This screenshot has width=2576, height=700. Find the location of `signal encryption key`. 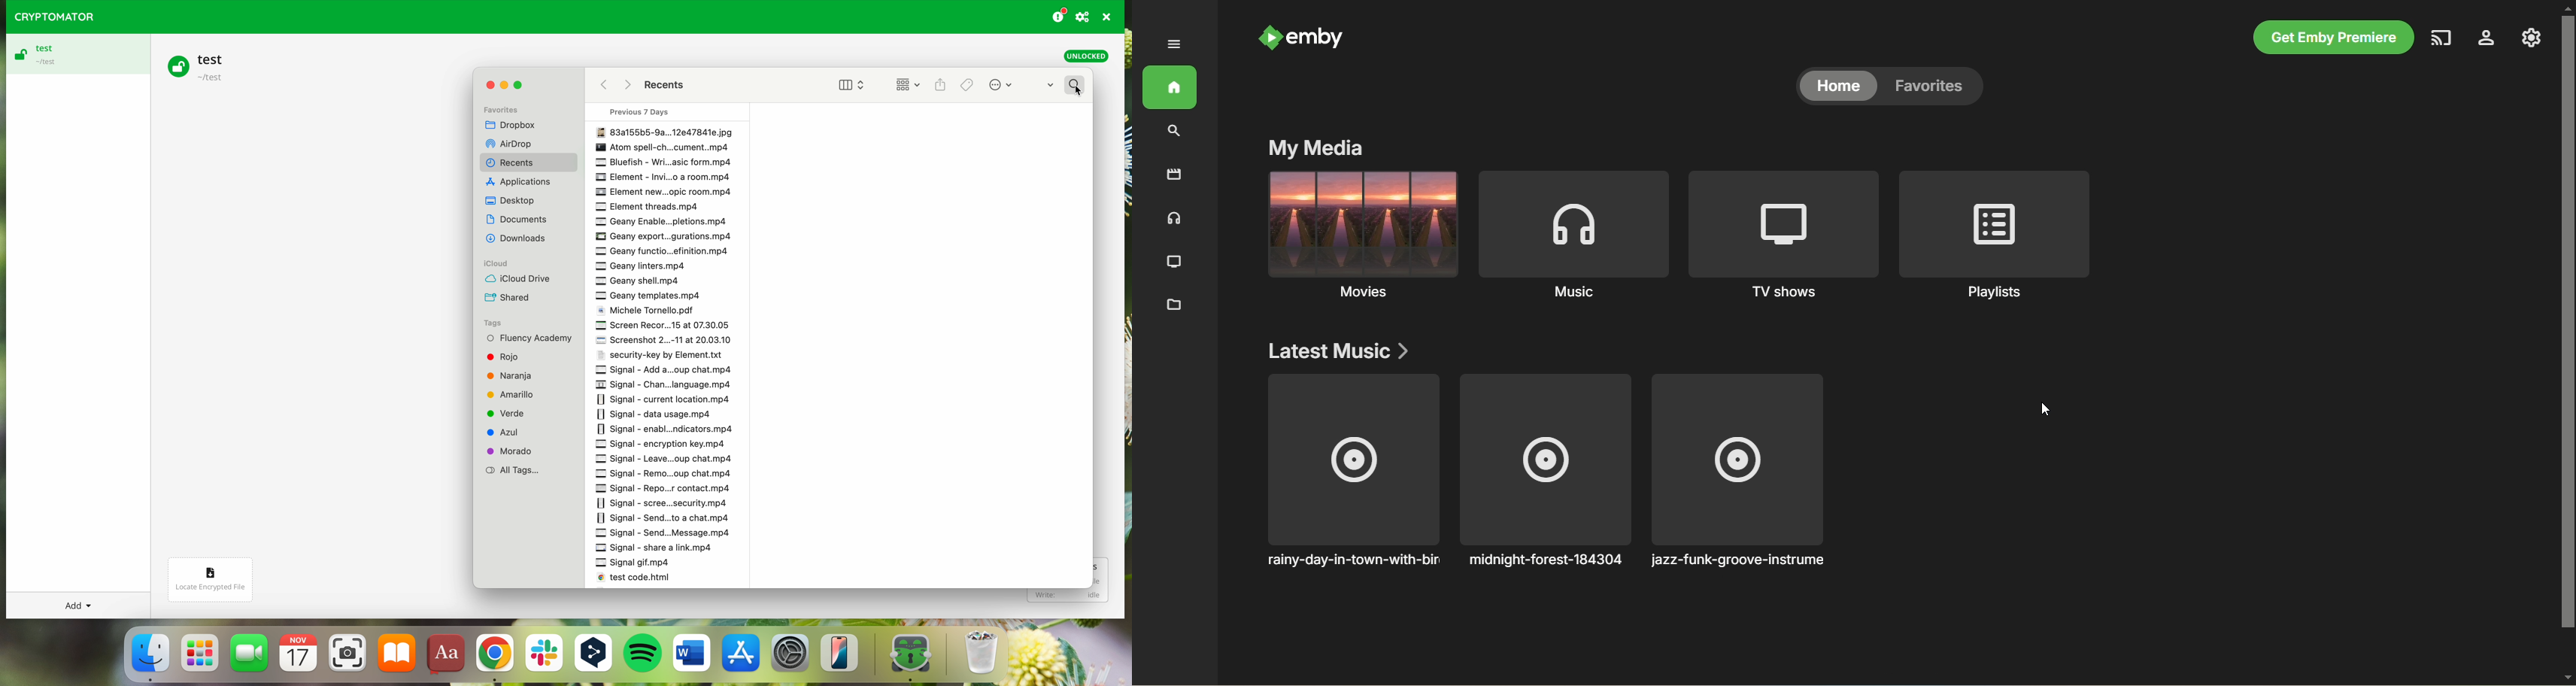

signal encryption key is located at coordinates (658, 444).